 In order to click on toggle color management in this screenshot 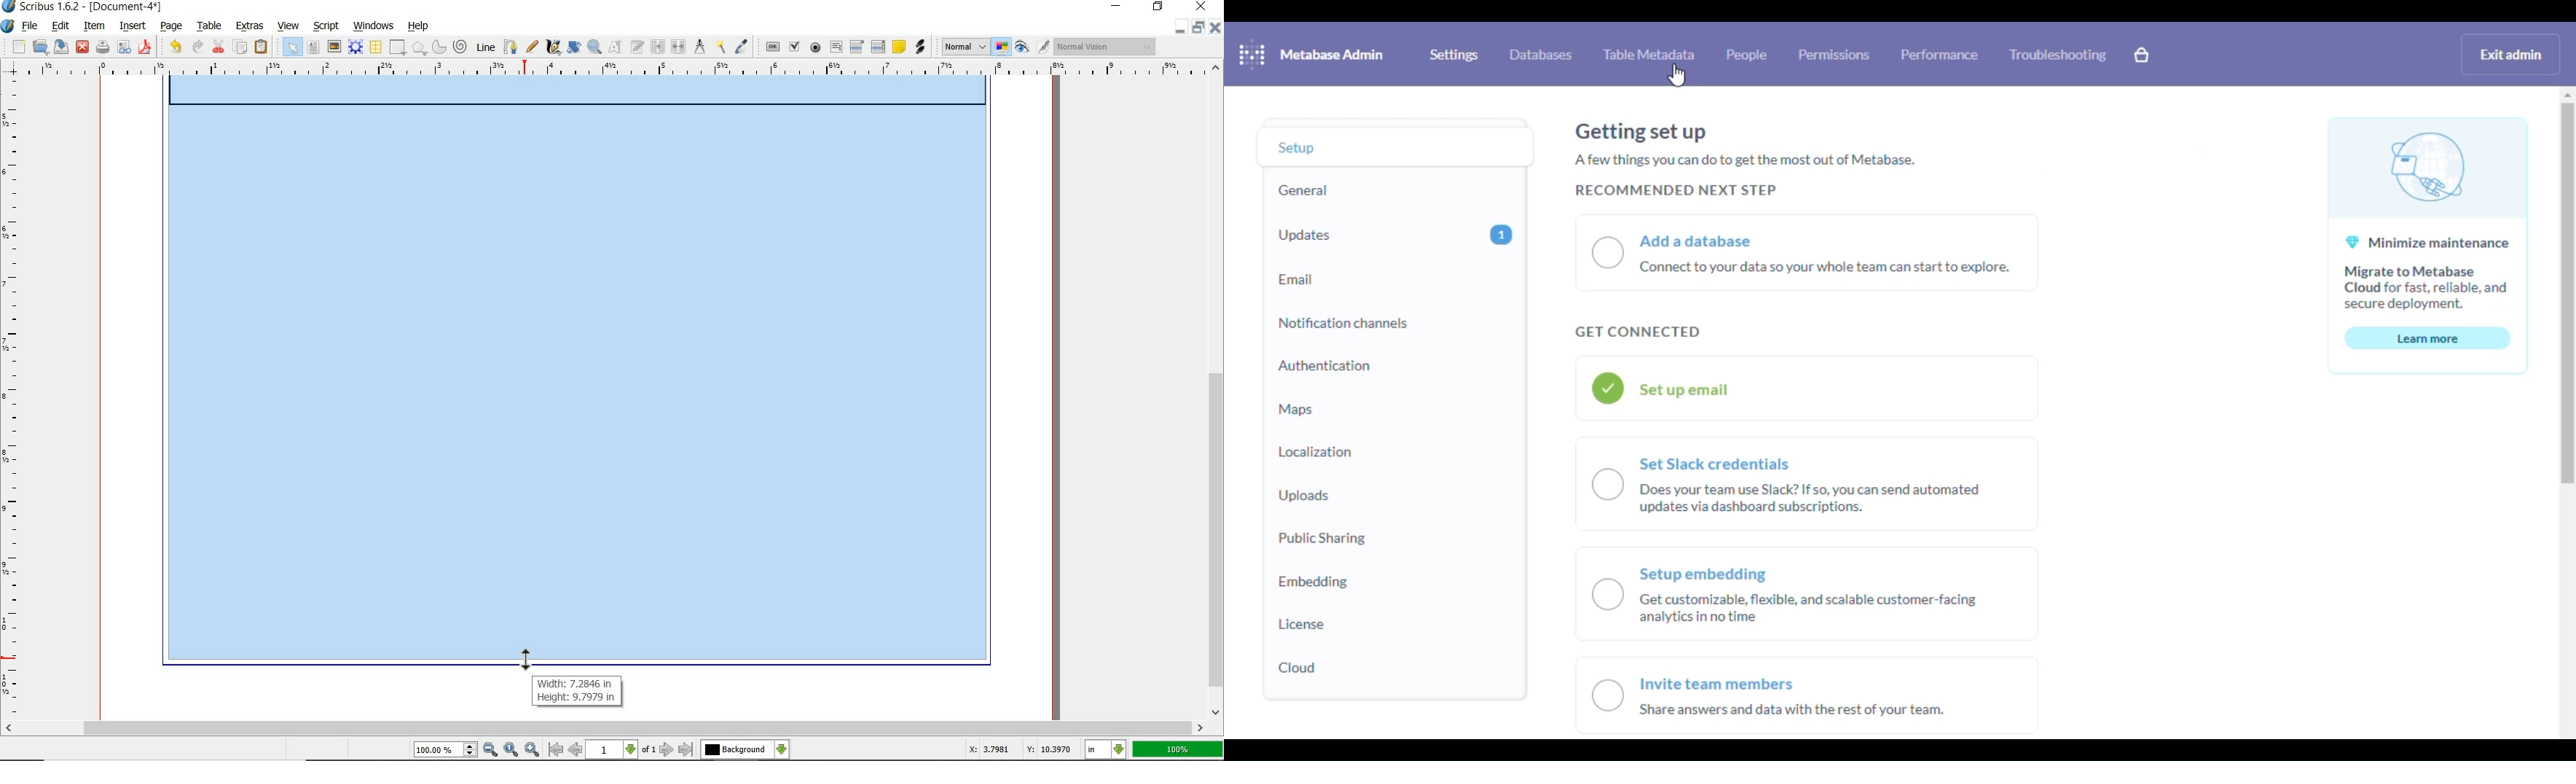, I will do `click(1002, 48)`.